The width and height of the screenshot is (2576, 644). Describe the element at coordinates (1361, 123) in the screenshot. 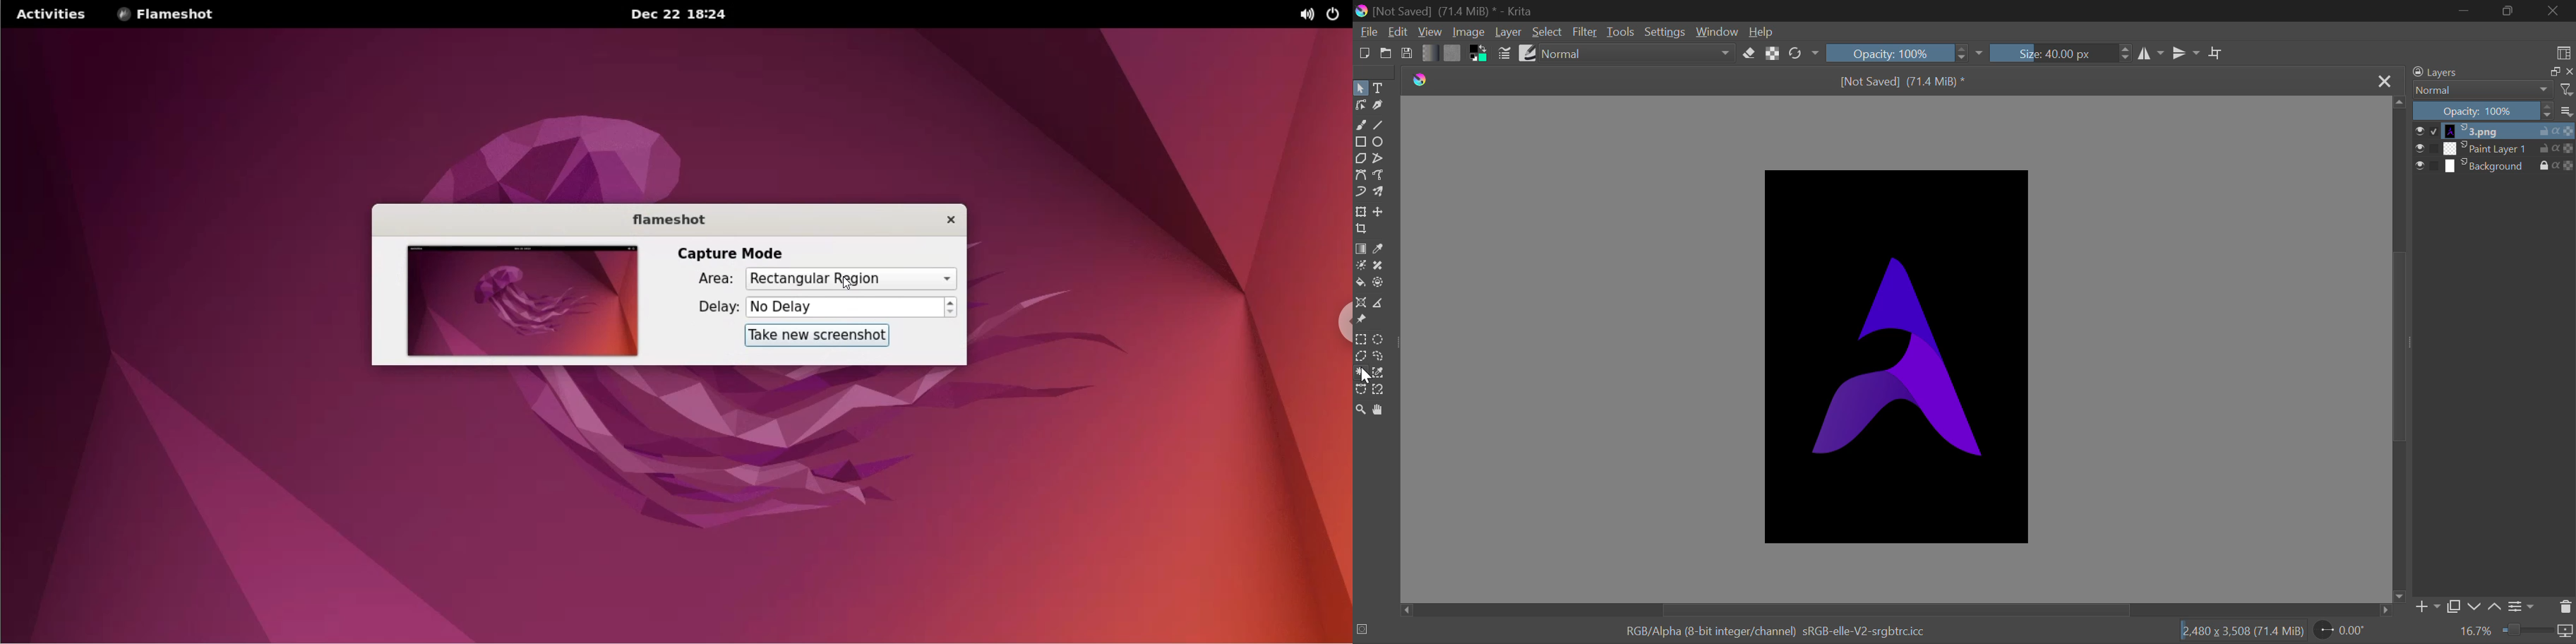

I see `Freehand` at that location.